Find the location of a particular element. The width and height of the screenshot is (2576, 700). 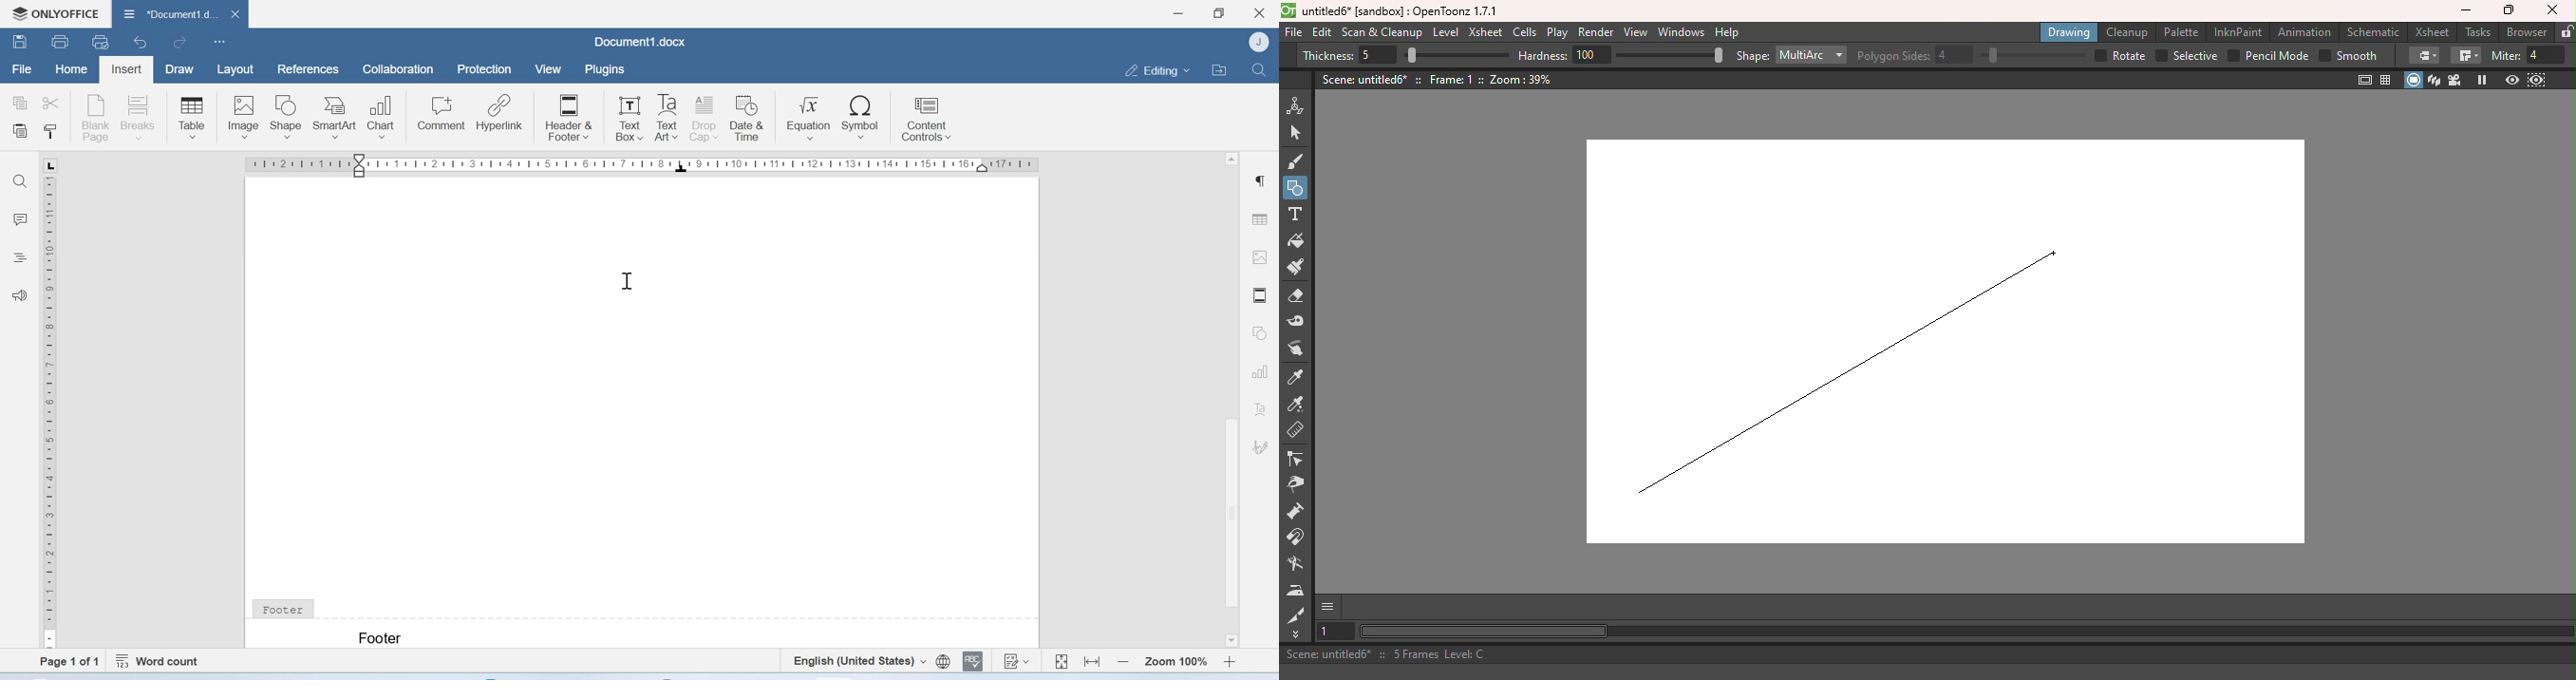

Layout is located at coordinates (236, 69).